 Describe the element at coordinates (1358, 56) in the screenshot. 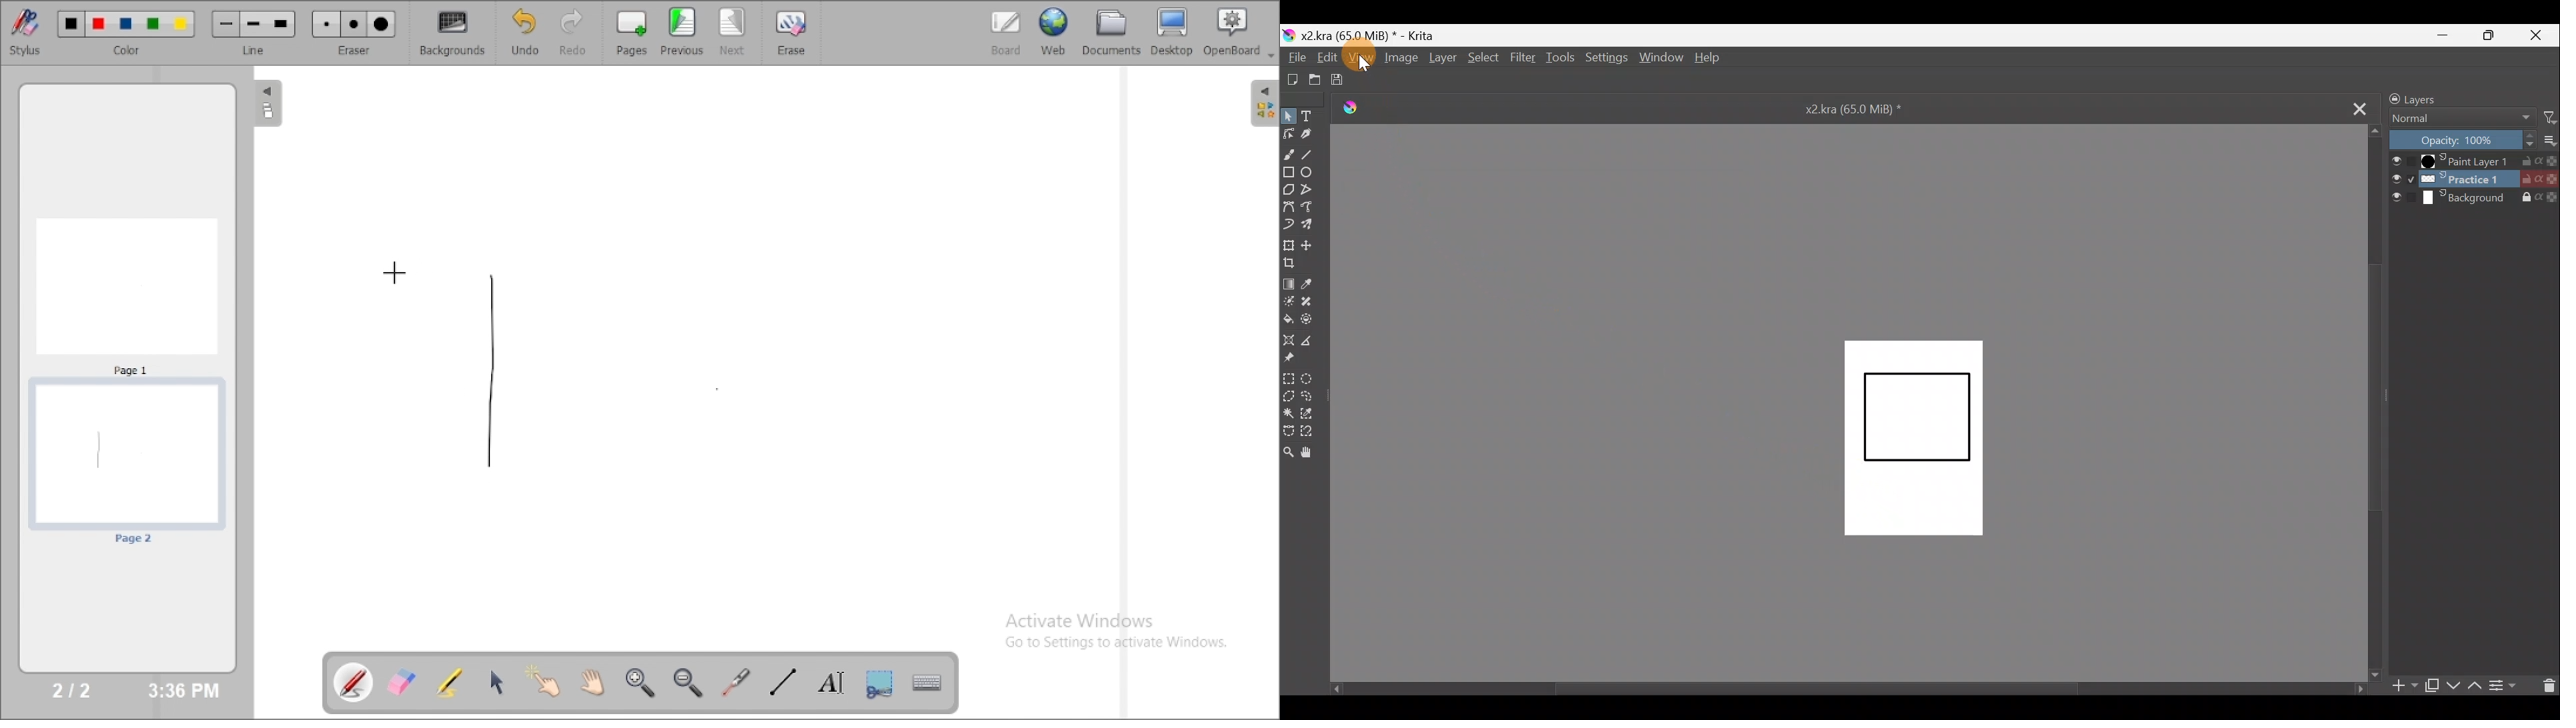

I see `View` at that location.